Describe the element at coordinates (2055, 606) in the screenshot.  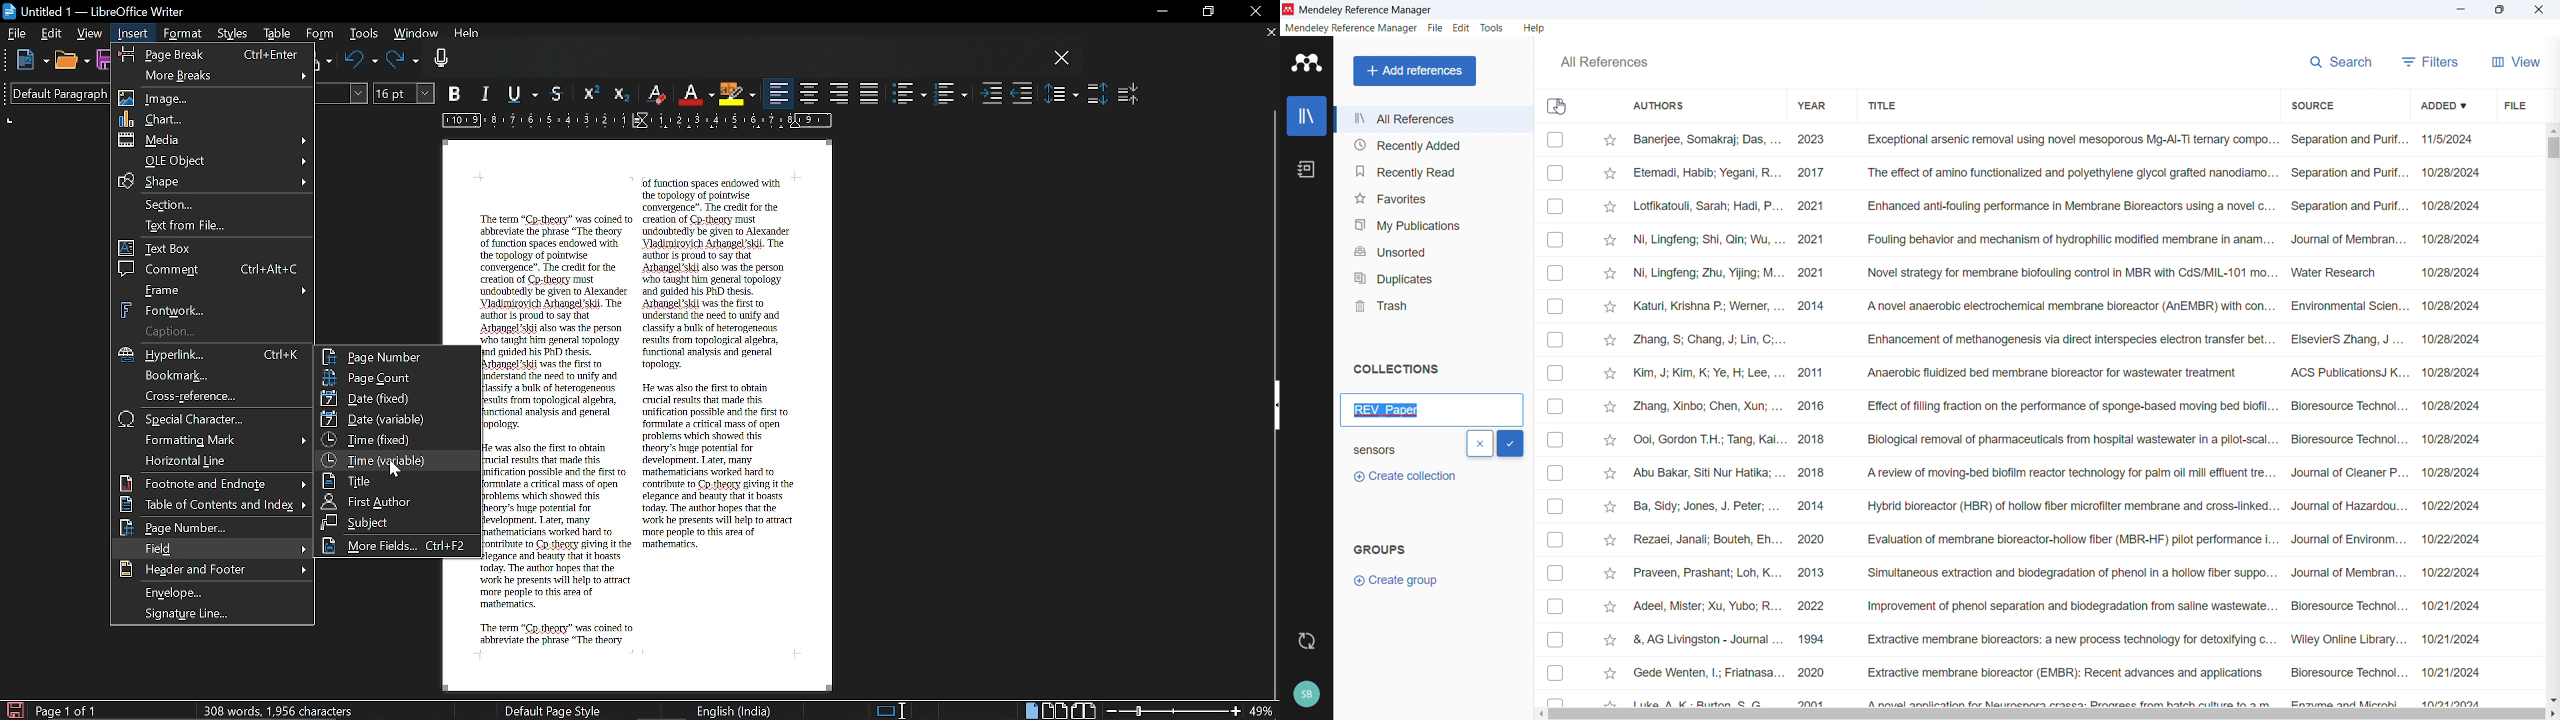
I see `Adeel, Mister; Xu, Yubo; R... 2022 Improvement of phenol separation and biodegradation from saline wastewate... Bioresource Technol... 10/21/2024` at that location.